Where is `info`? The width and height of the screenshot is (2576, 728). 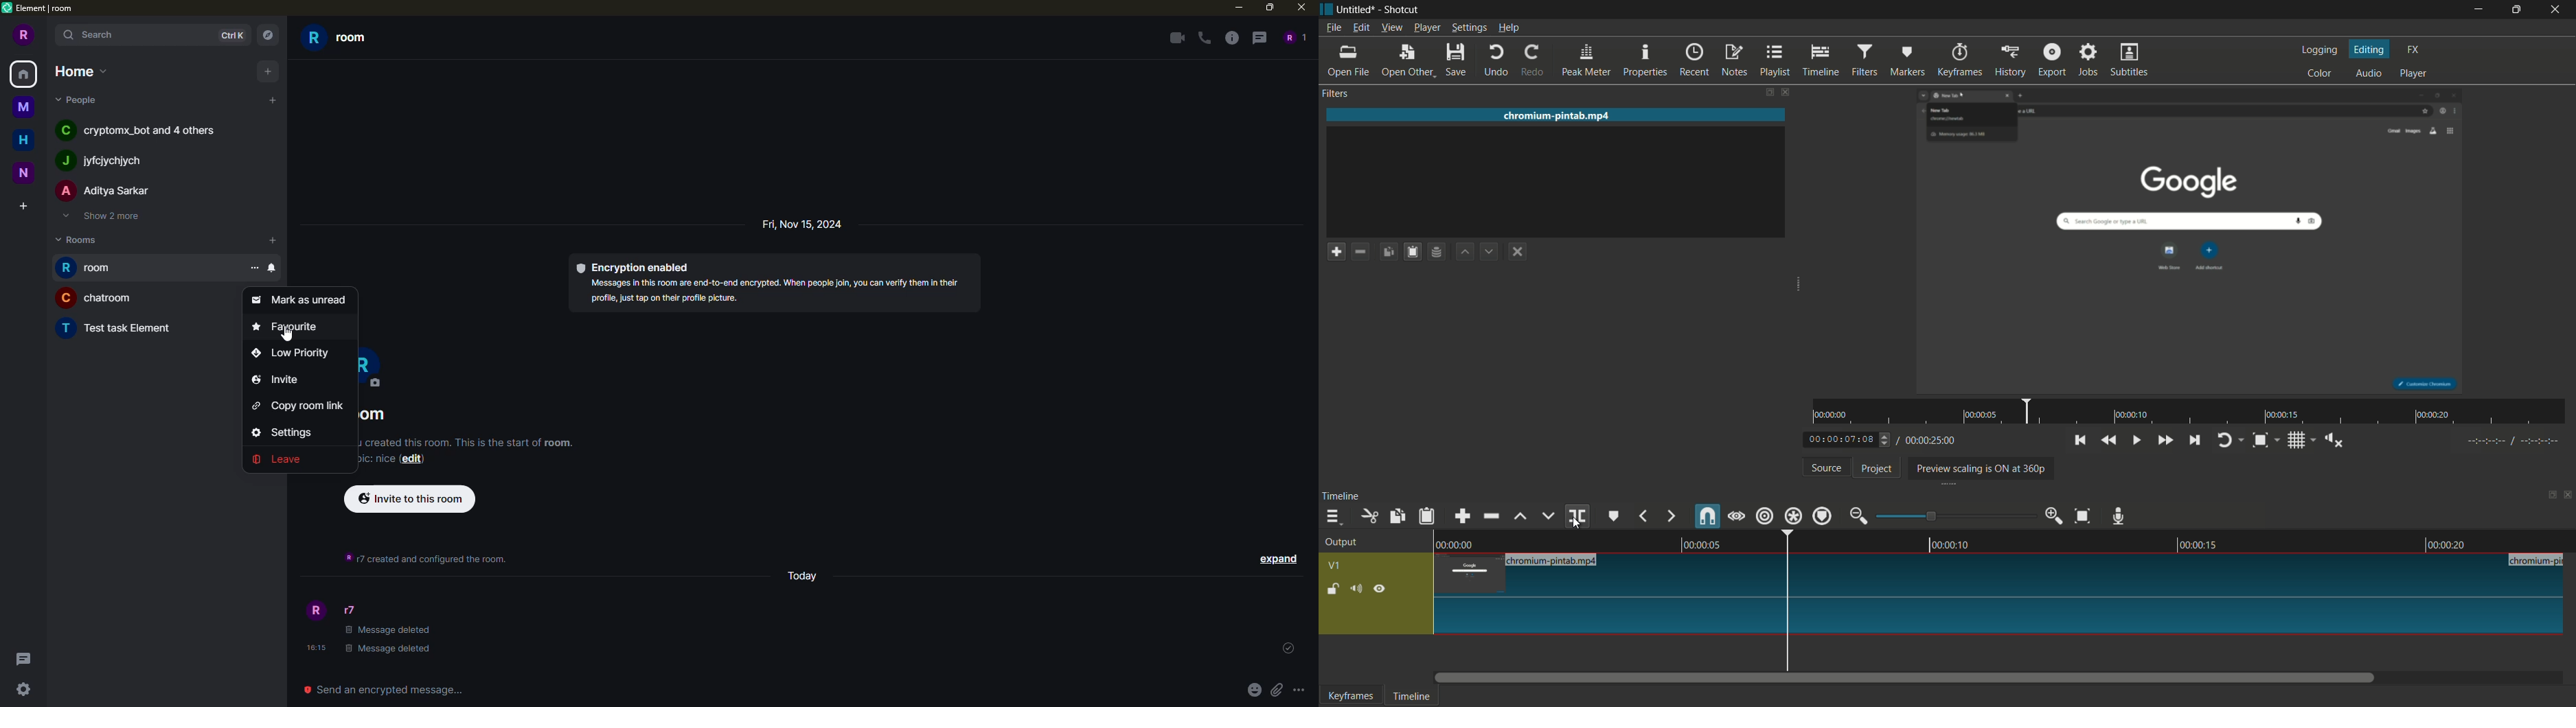 info is located at coordinates (1231, 38).